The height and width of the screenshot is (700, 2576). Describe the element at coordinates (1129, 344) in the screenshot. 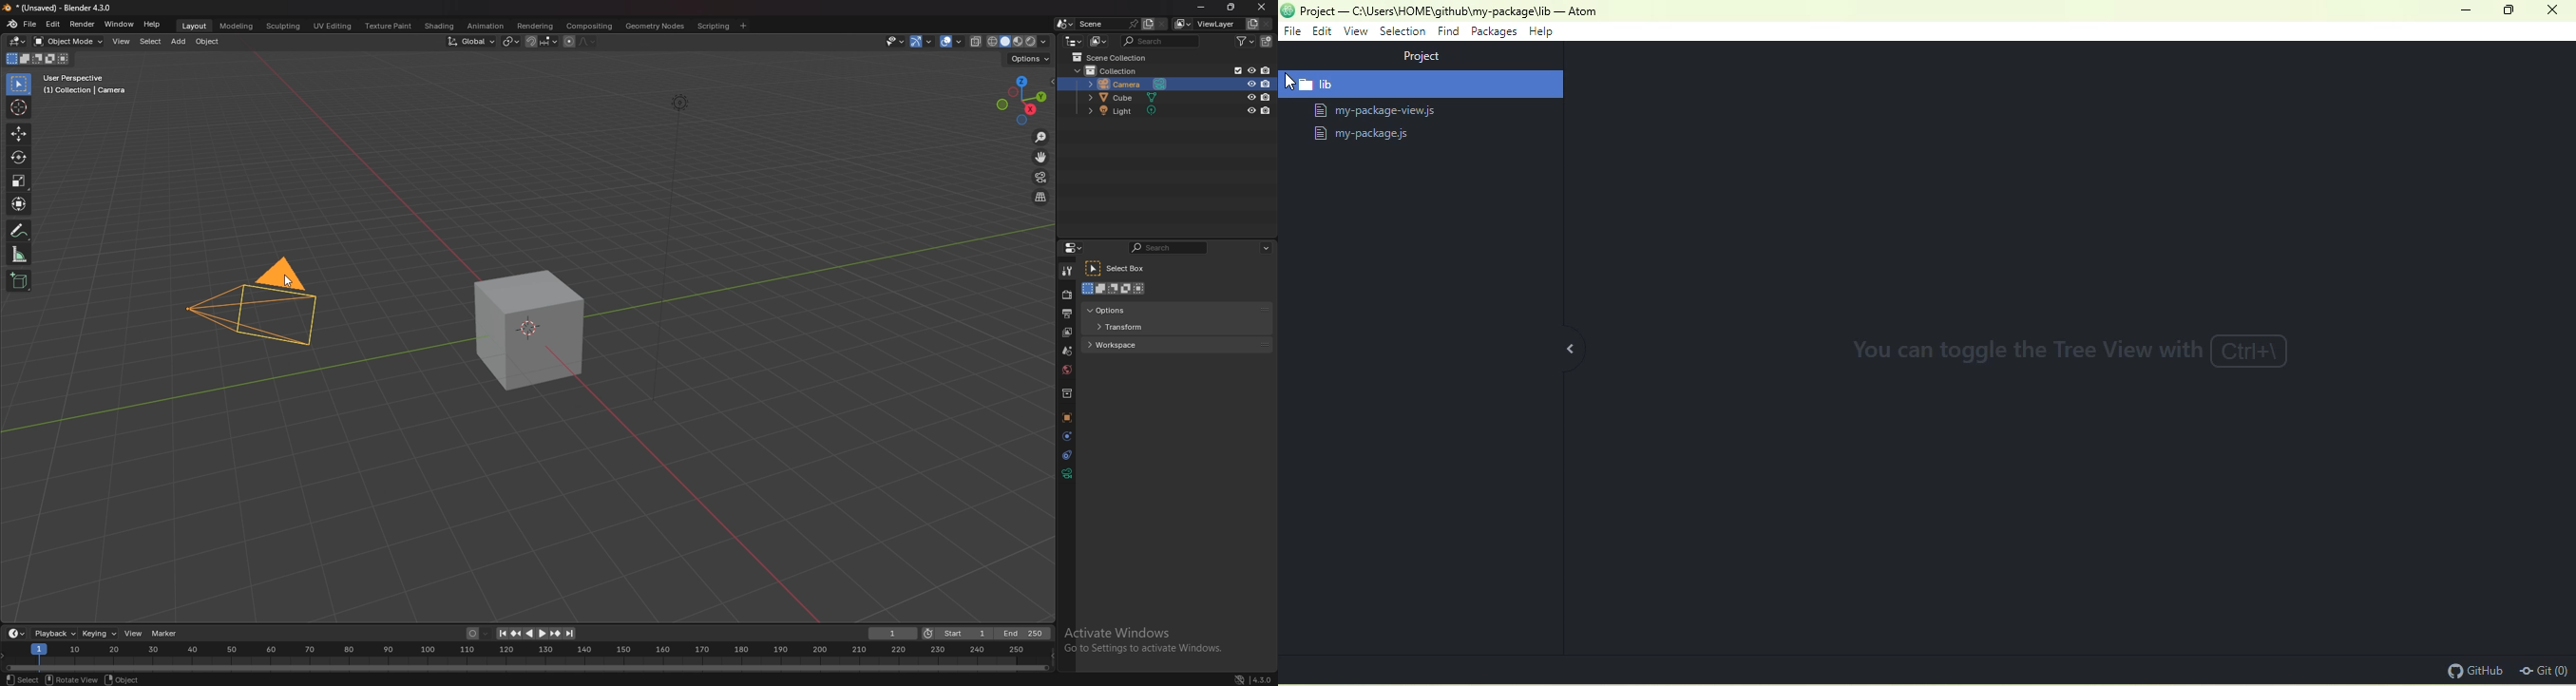

I see `workspace` at that location.